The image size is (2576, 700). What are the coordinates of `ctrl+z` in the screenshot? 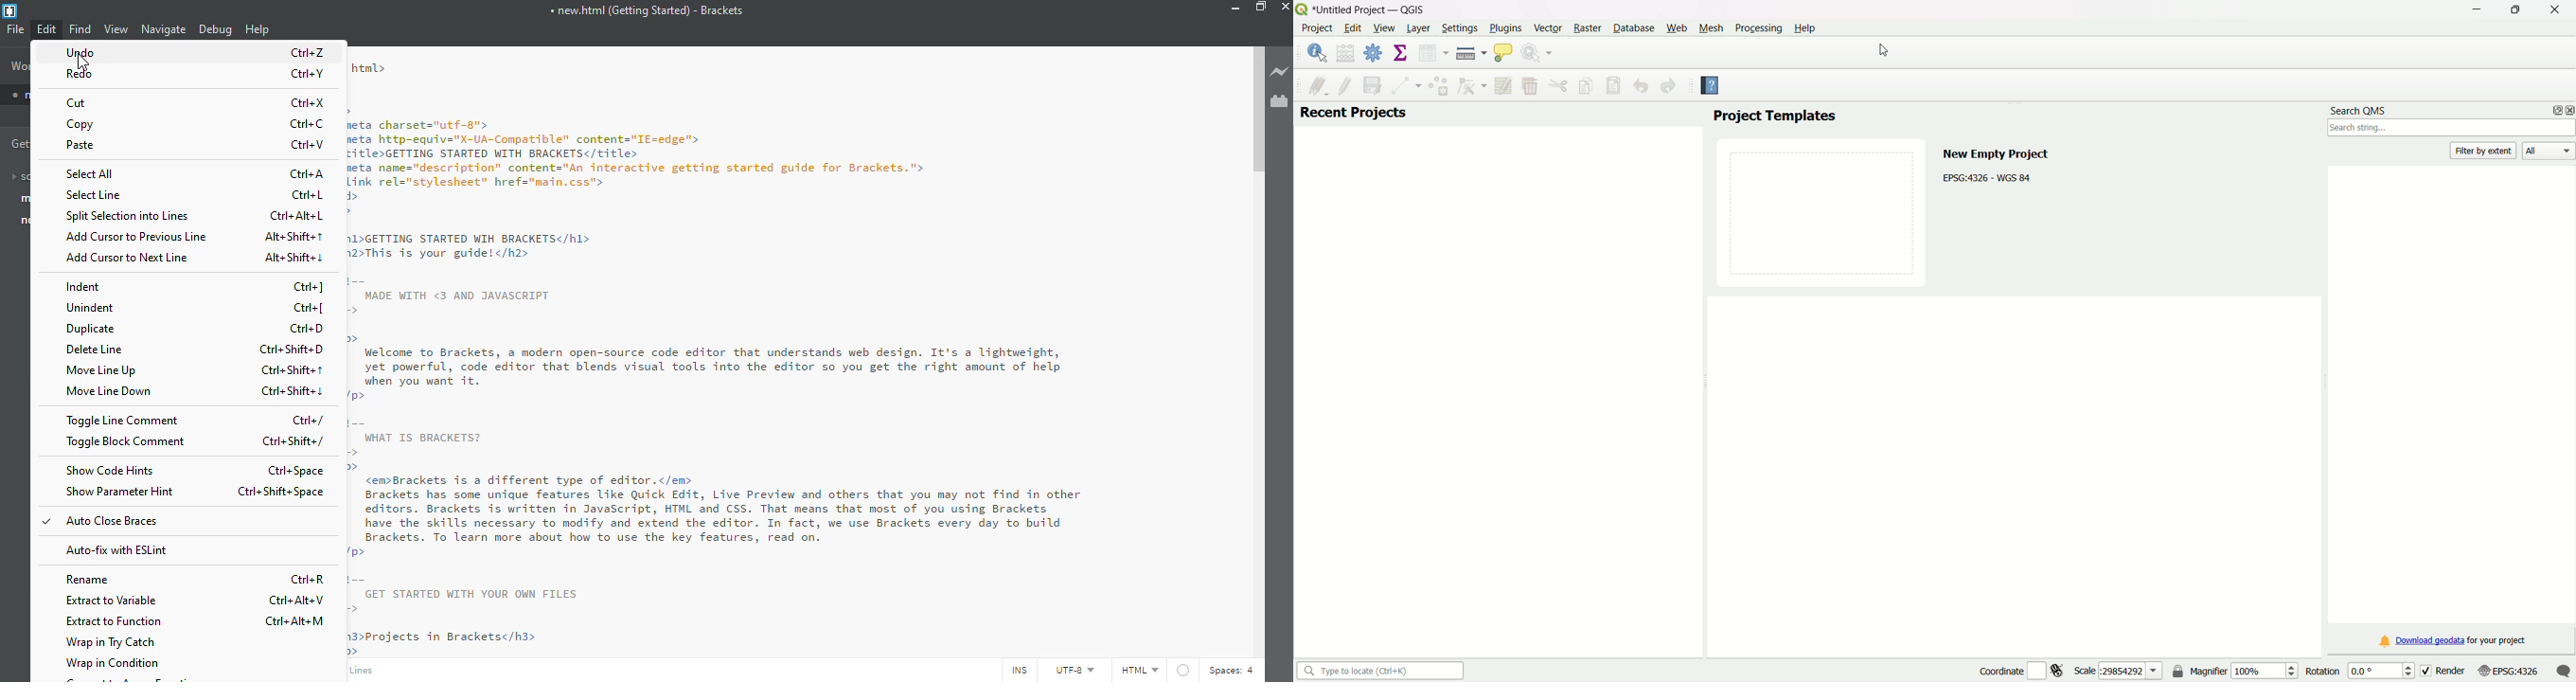 It's located at (308, 52).